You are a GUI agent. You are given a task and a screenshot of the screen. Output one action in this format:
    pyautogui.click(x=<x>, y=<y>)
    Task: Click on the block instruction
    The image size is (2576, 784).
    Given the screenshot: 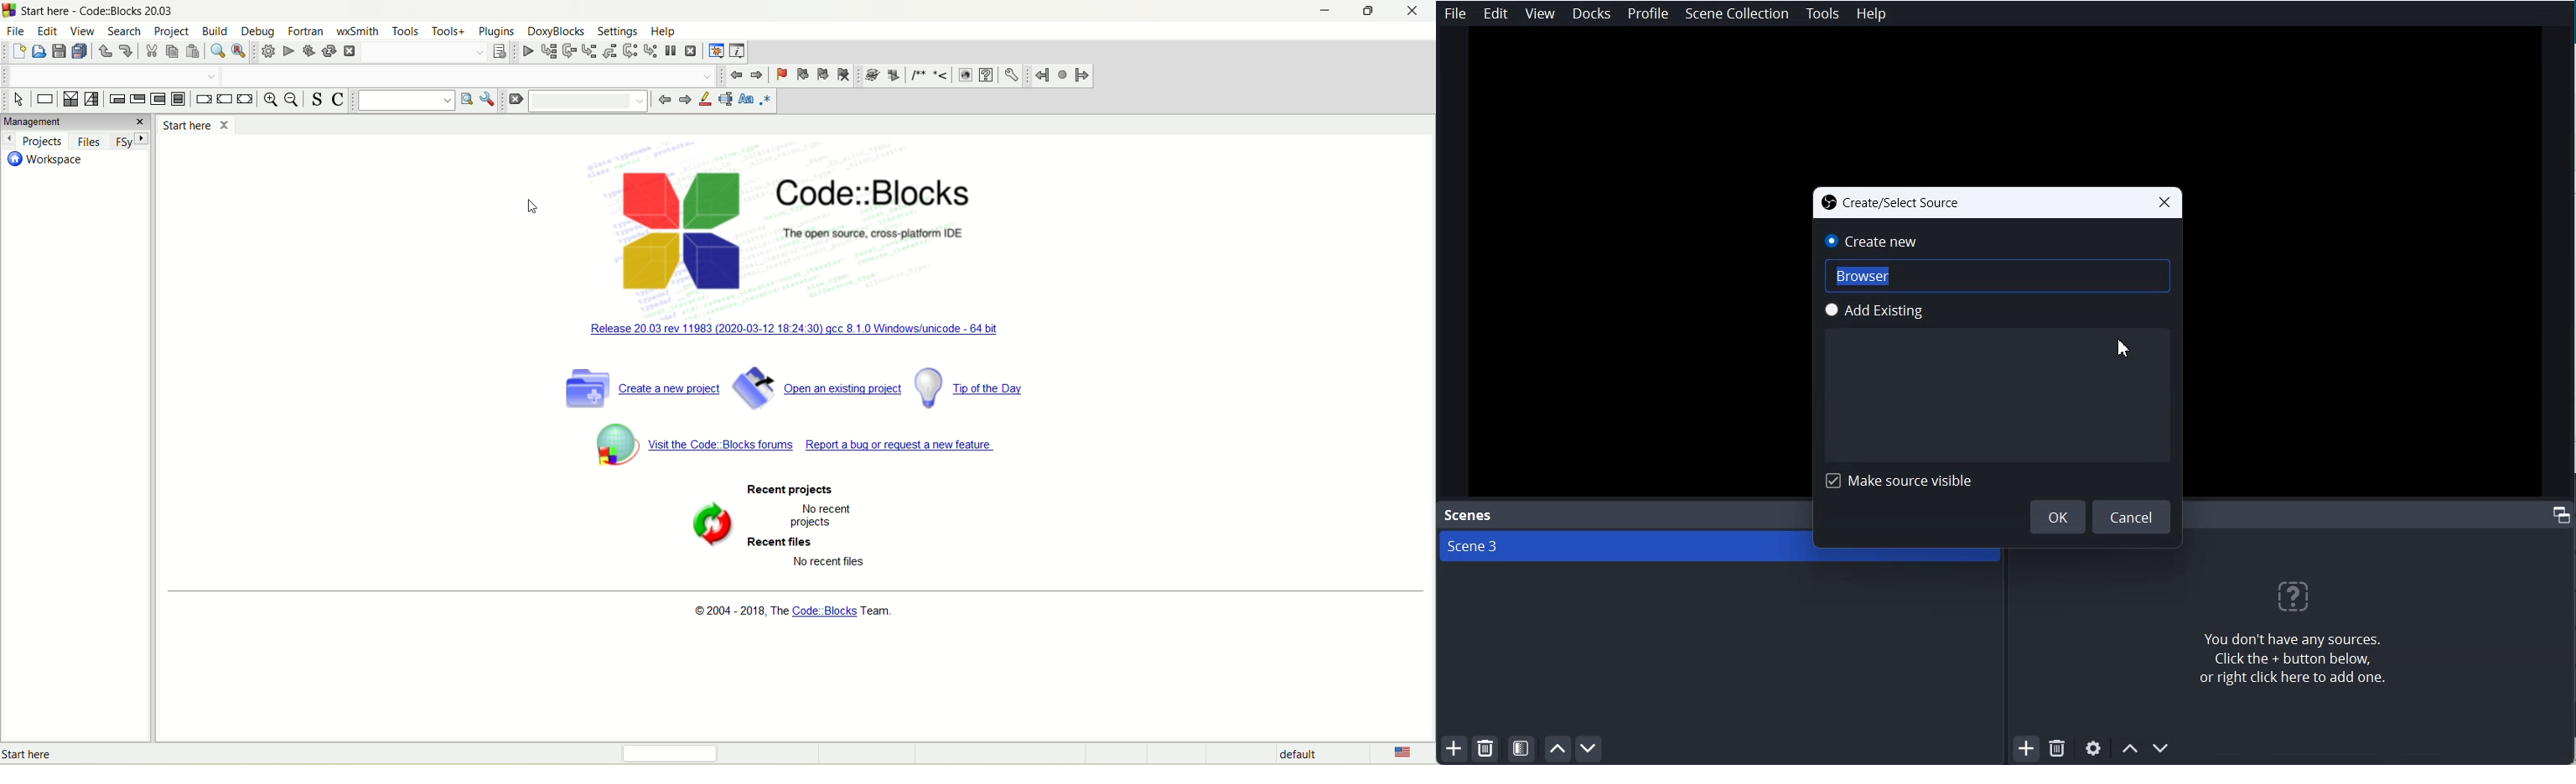 What is the action you would take?
    pyautogui.click(x=177, y=97)
    